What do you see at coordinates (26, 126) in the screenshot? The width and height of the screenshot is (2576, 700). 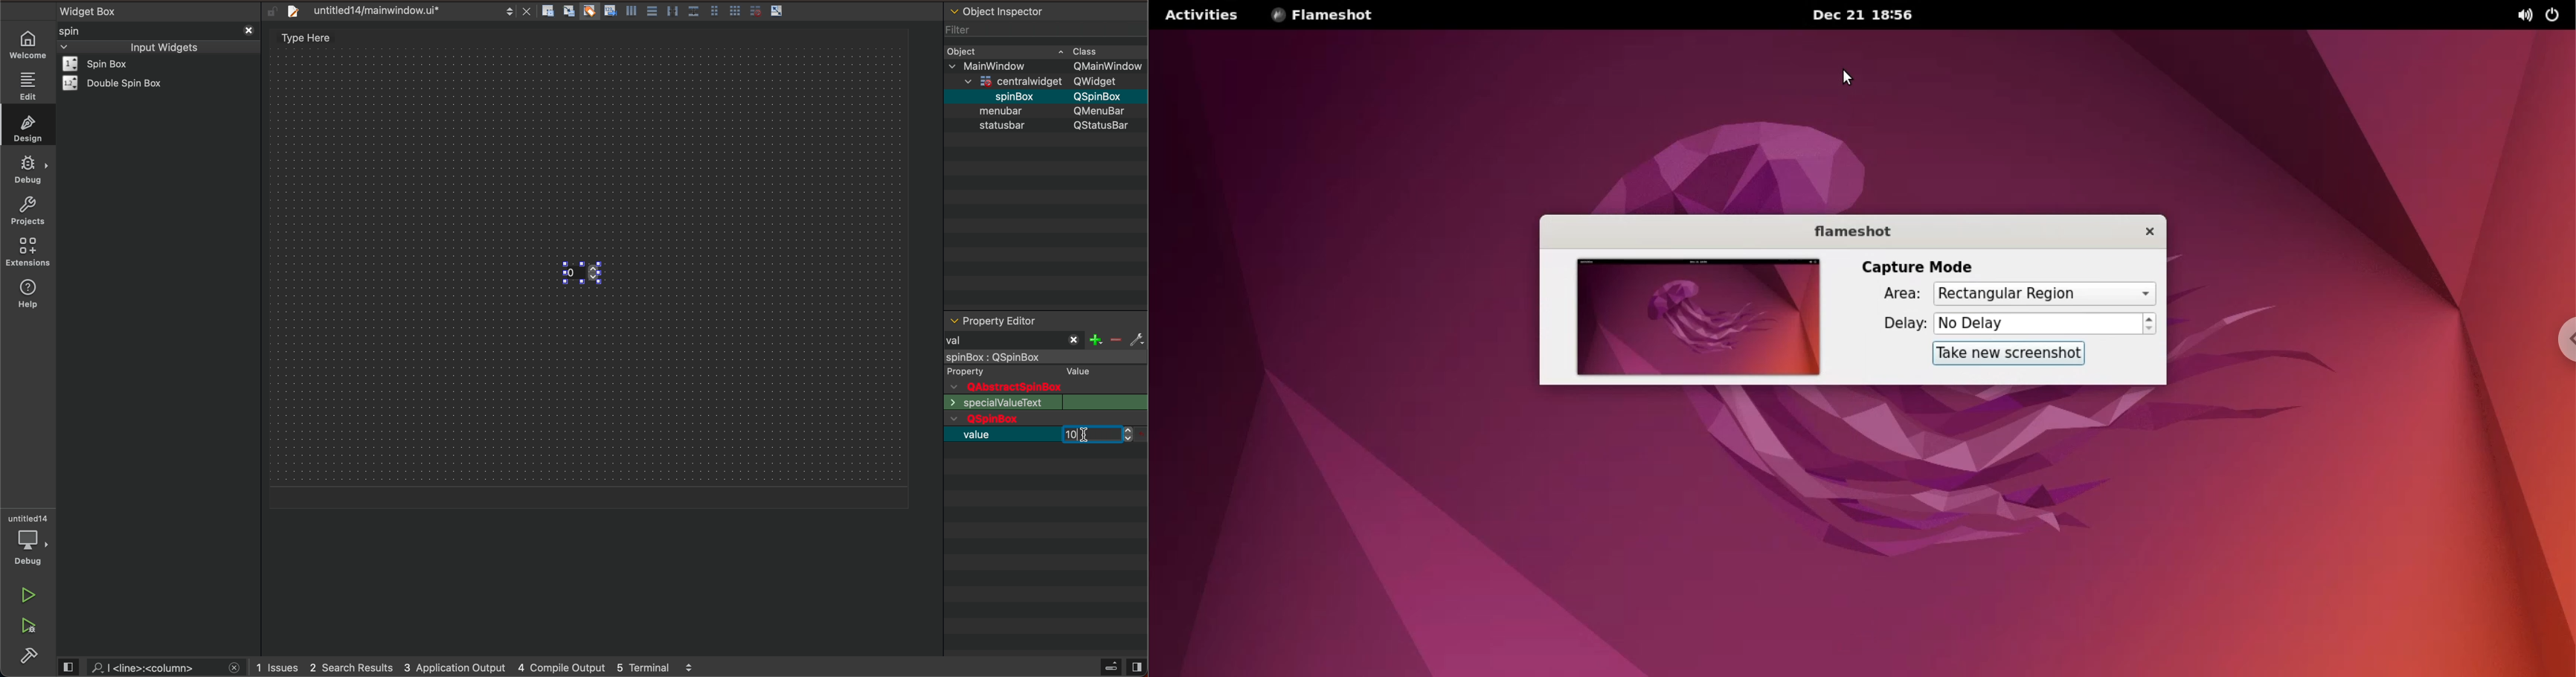 I see `design` at bounding box center [26, 126].